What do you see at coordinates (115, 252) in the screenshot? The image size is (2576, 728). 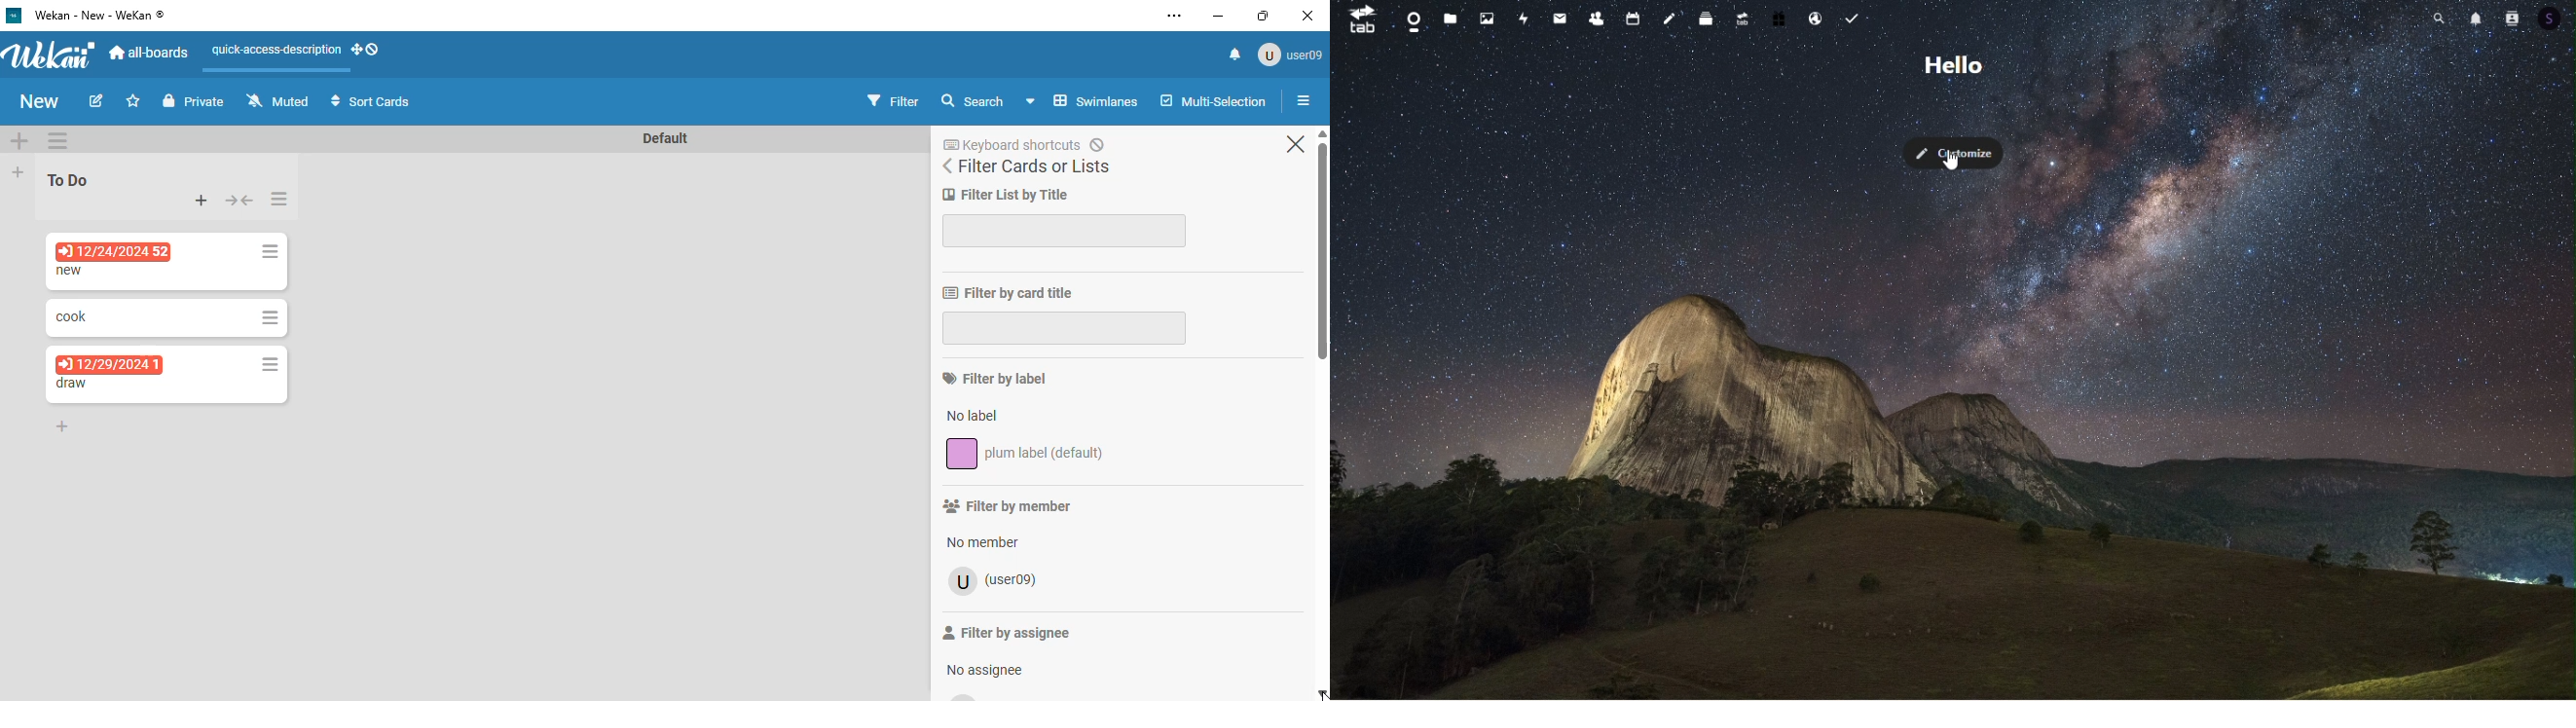 I see `12/24/2024 52` at bounding box center [115, 252].